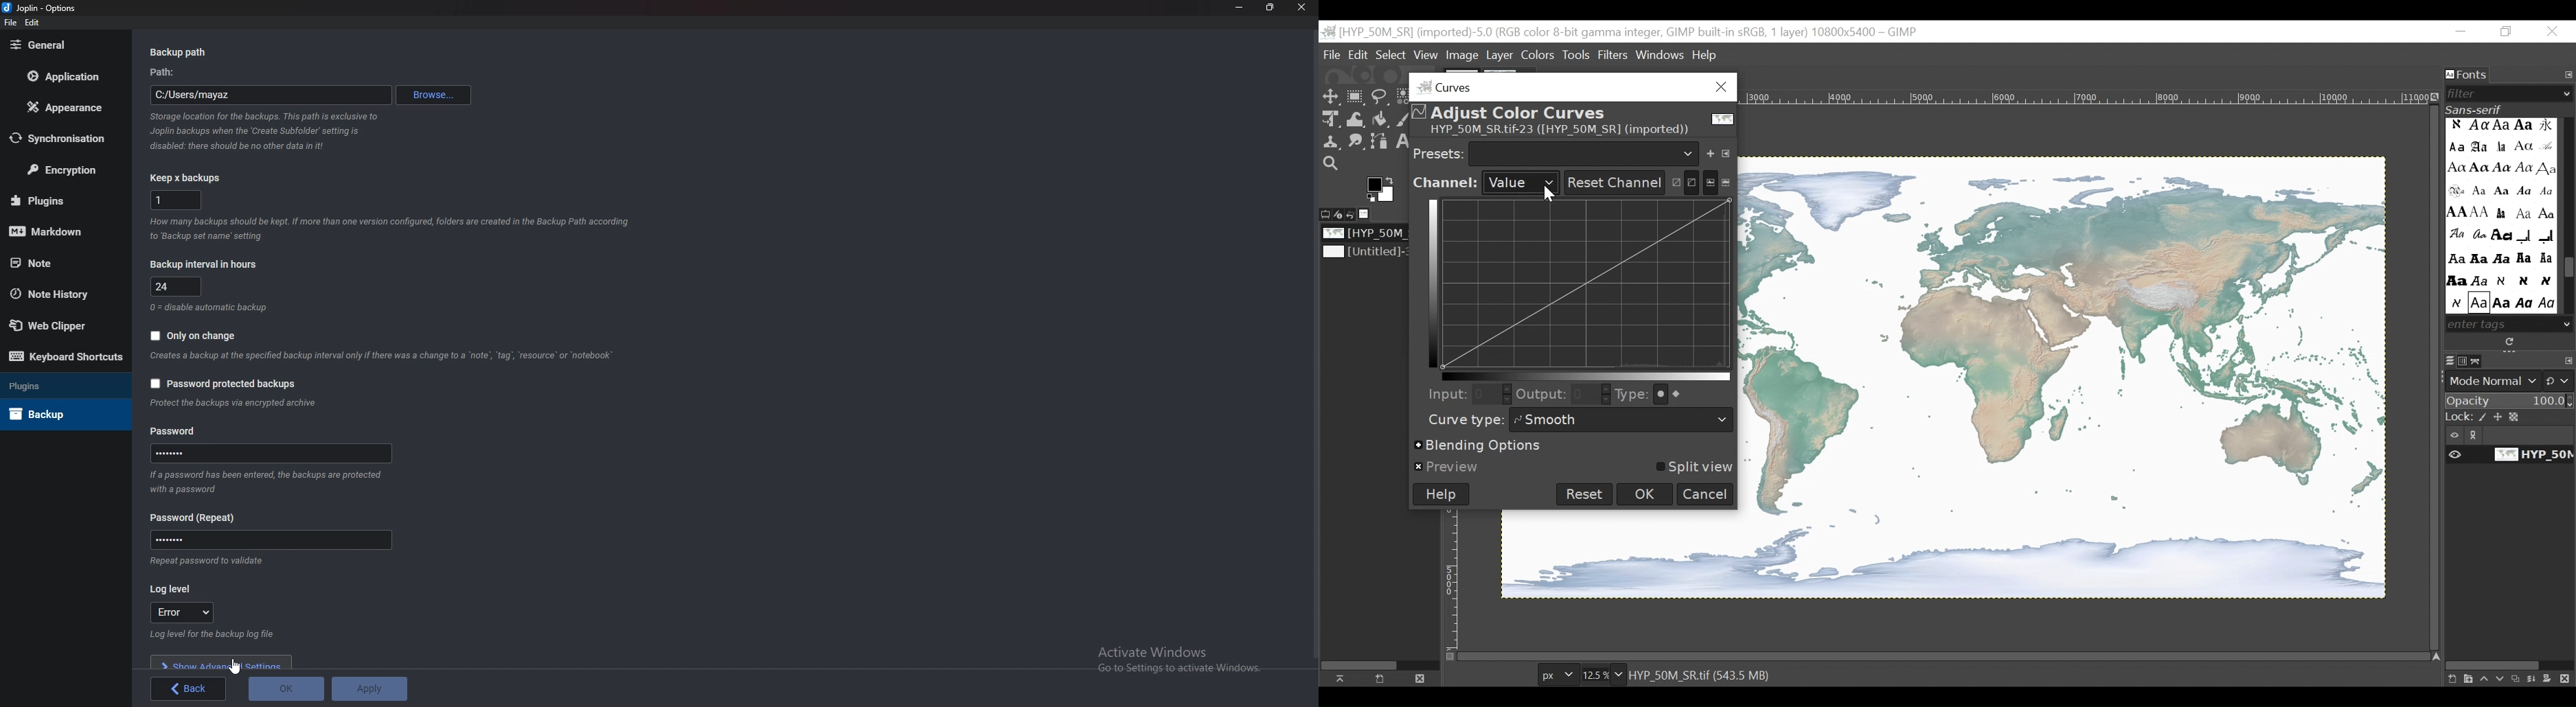 The image size is (2576, 728). Describe the element at coordinates (1683, 180) in the screenshot. I see `Adjust curves` at that location.